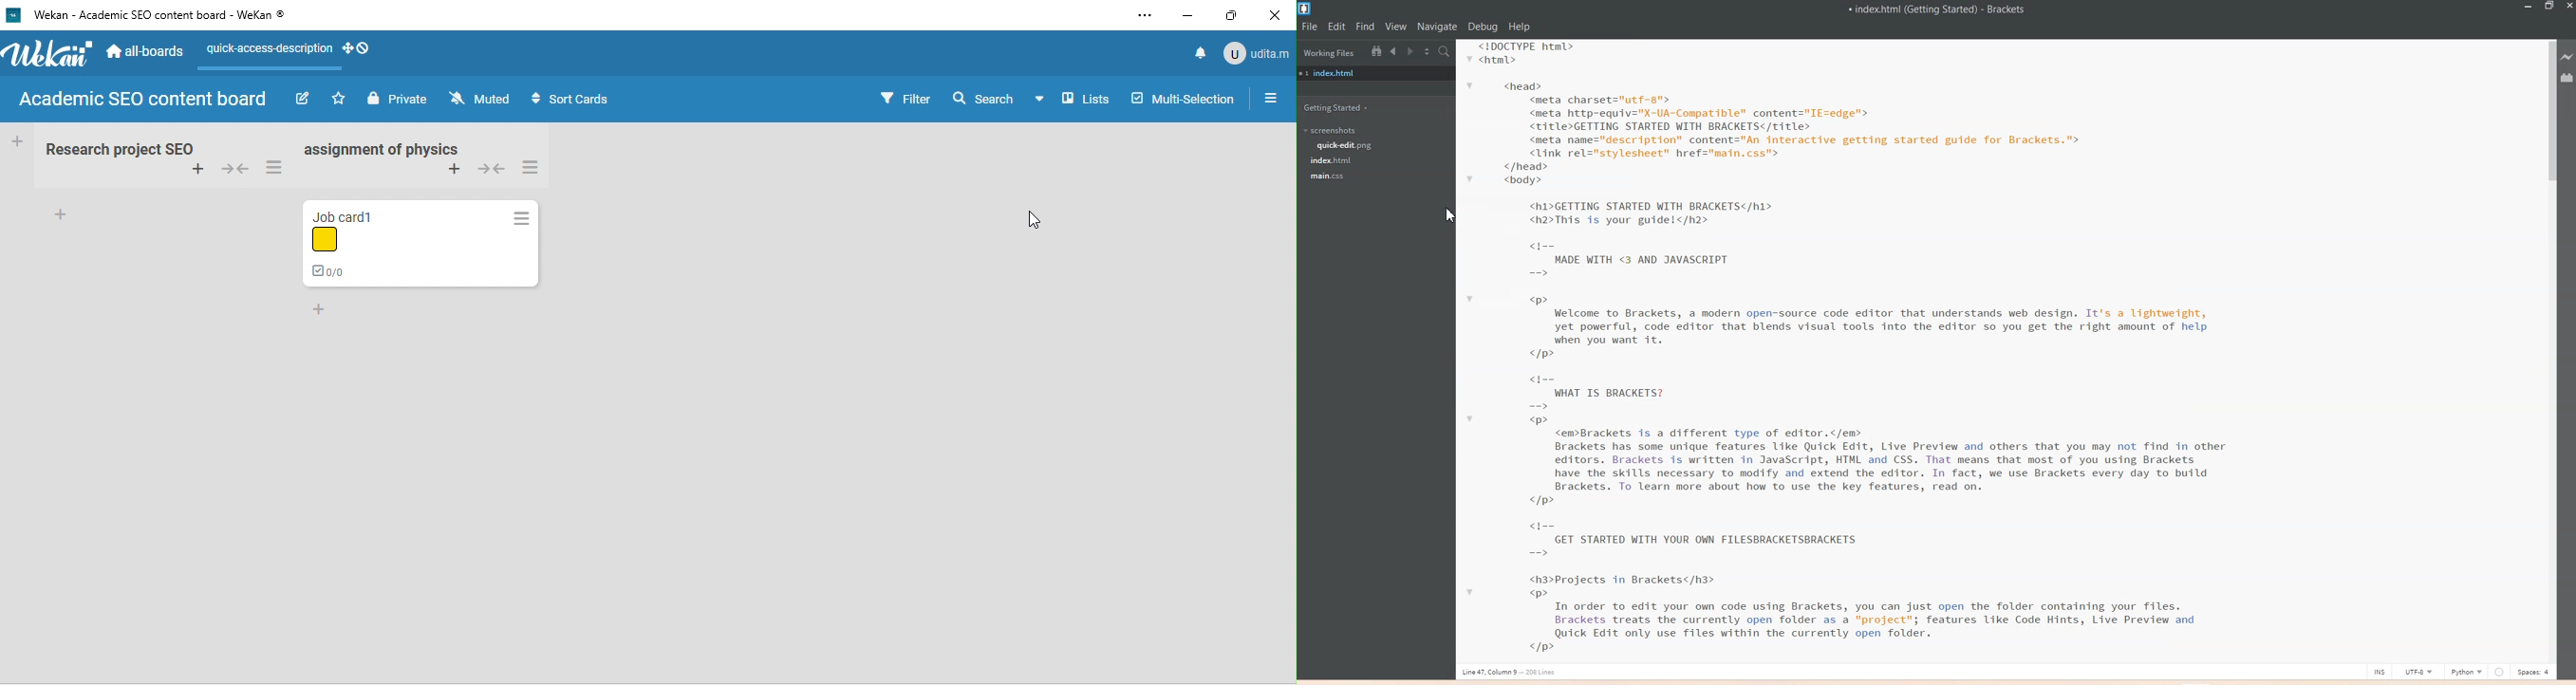  Describe the element at coordinates (980, 98) in the screenshot. I see `search` at that location.